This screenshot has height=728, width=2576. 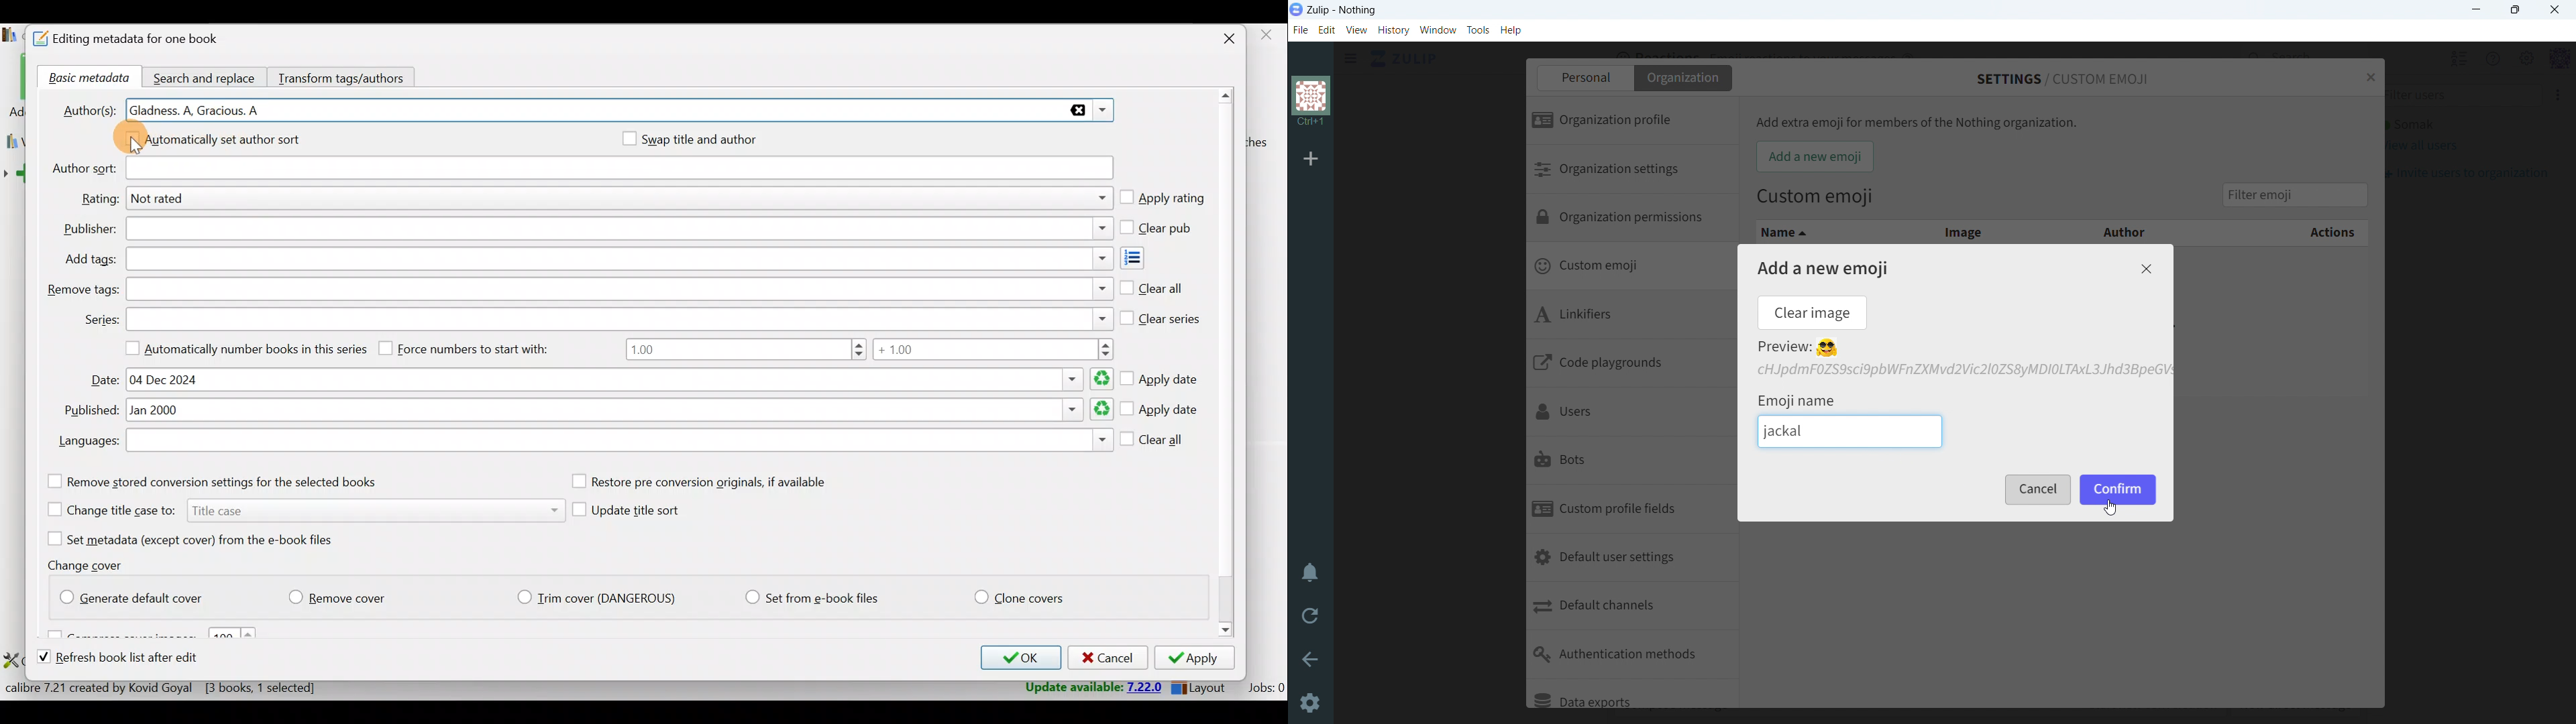 I want to click on help, so click(x=1511, y=30).